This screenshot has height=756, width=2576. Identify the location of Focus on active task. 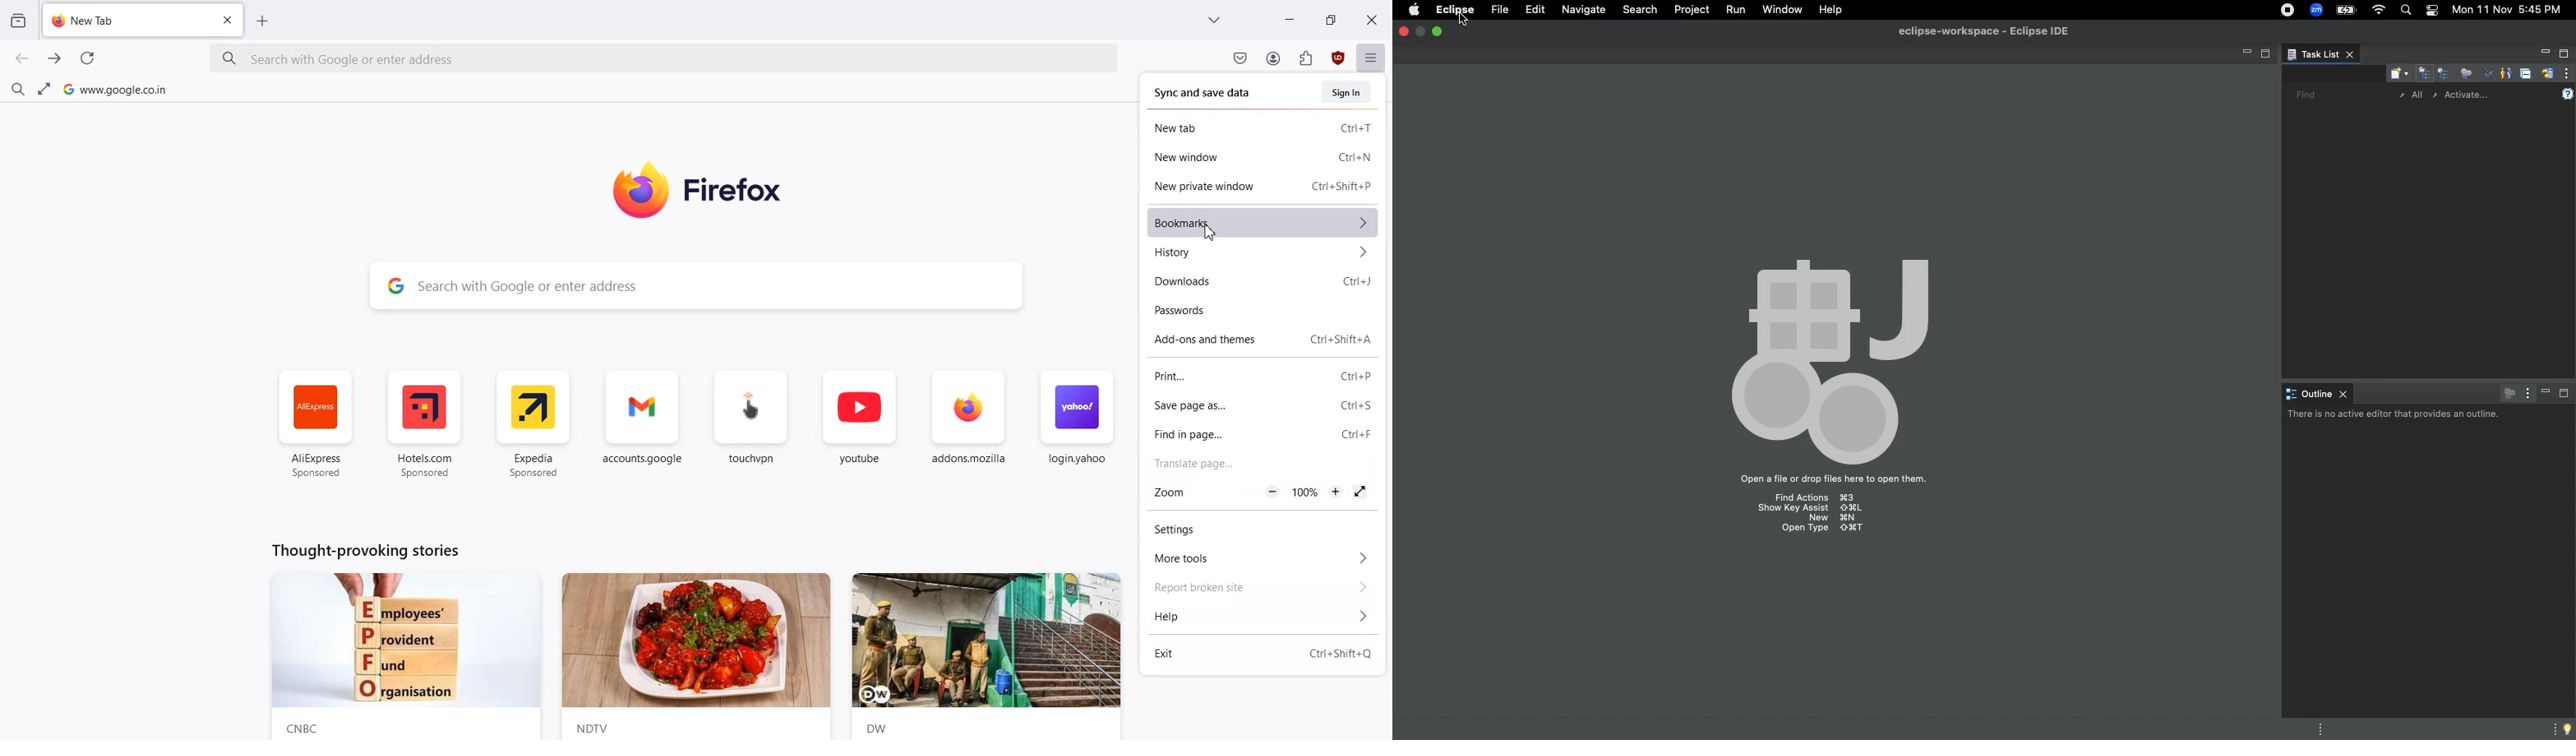
(2507, 392).